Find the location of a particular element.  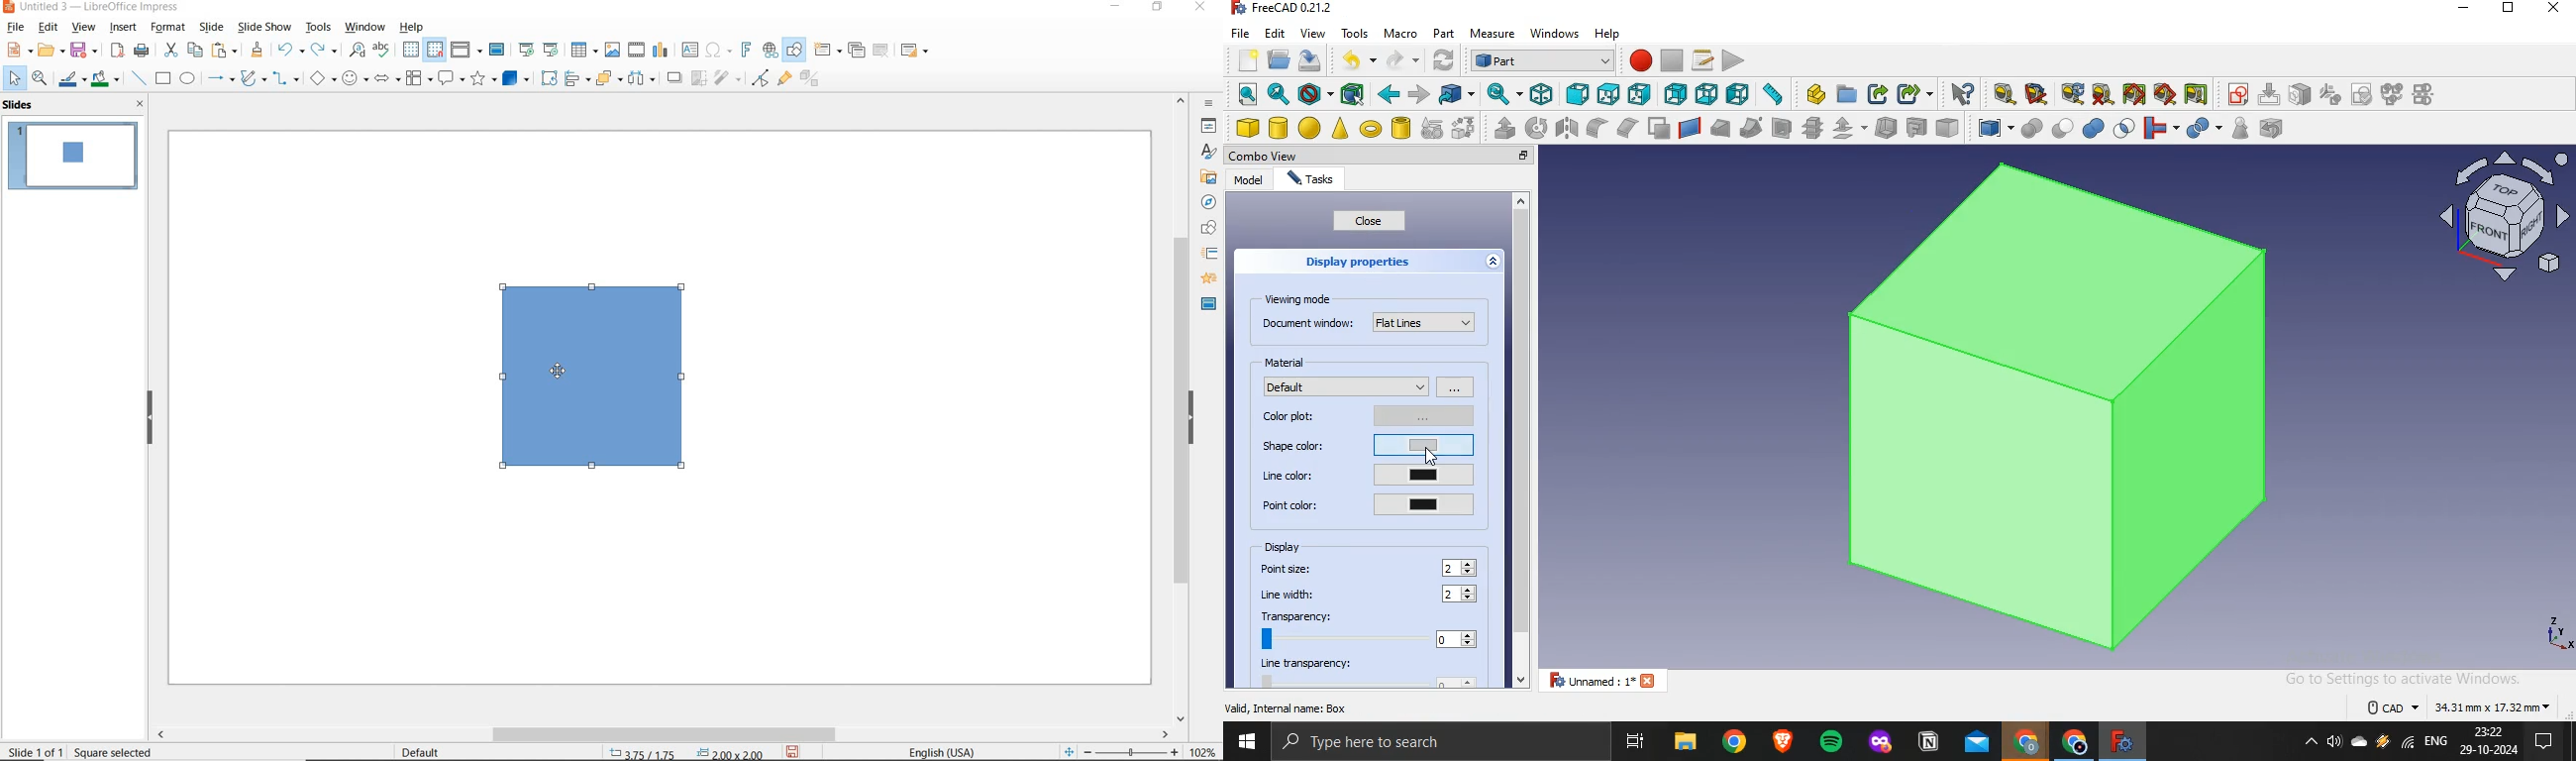

start is located at coordinates (1246, 744).